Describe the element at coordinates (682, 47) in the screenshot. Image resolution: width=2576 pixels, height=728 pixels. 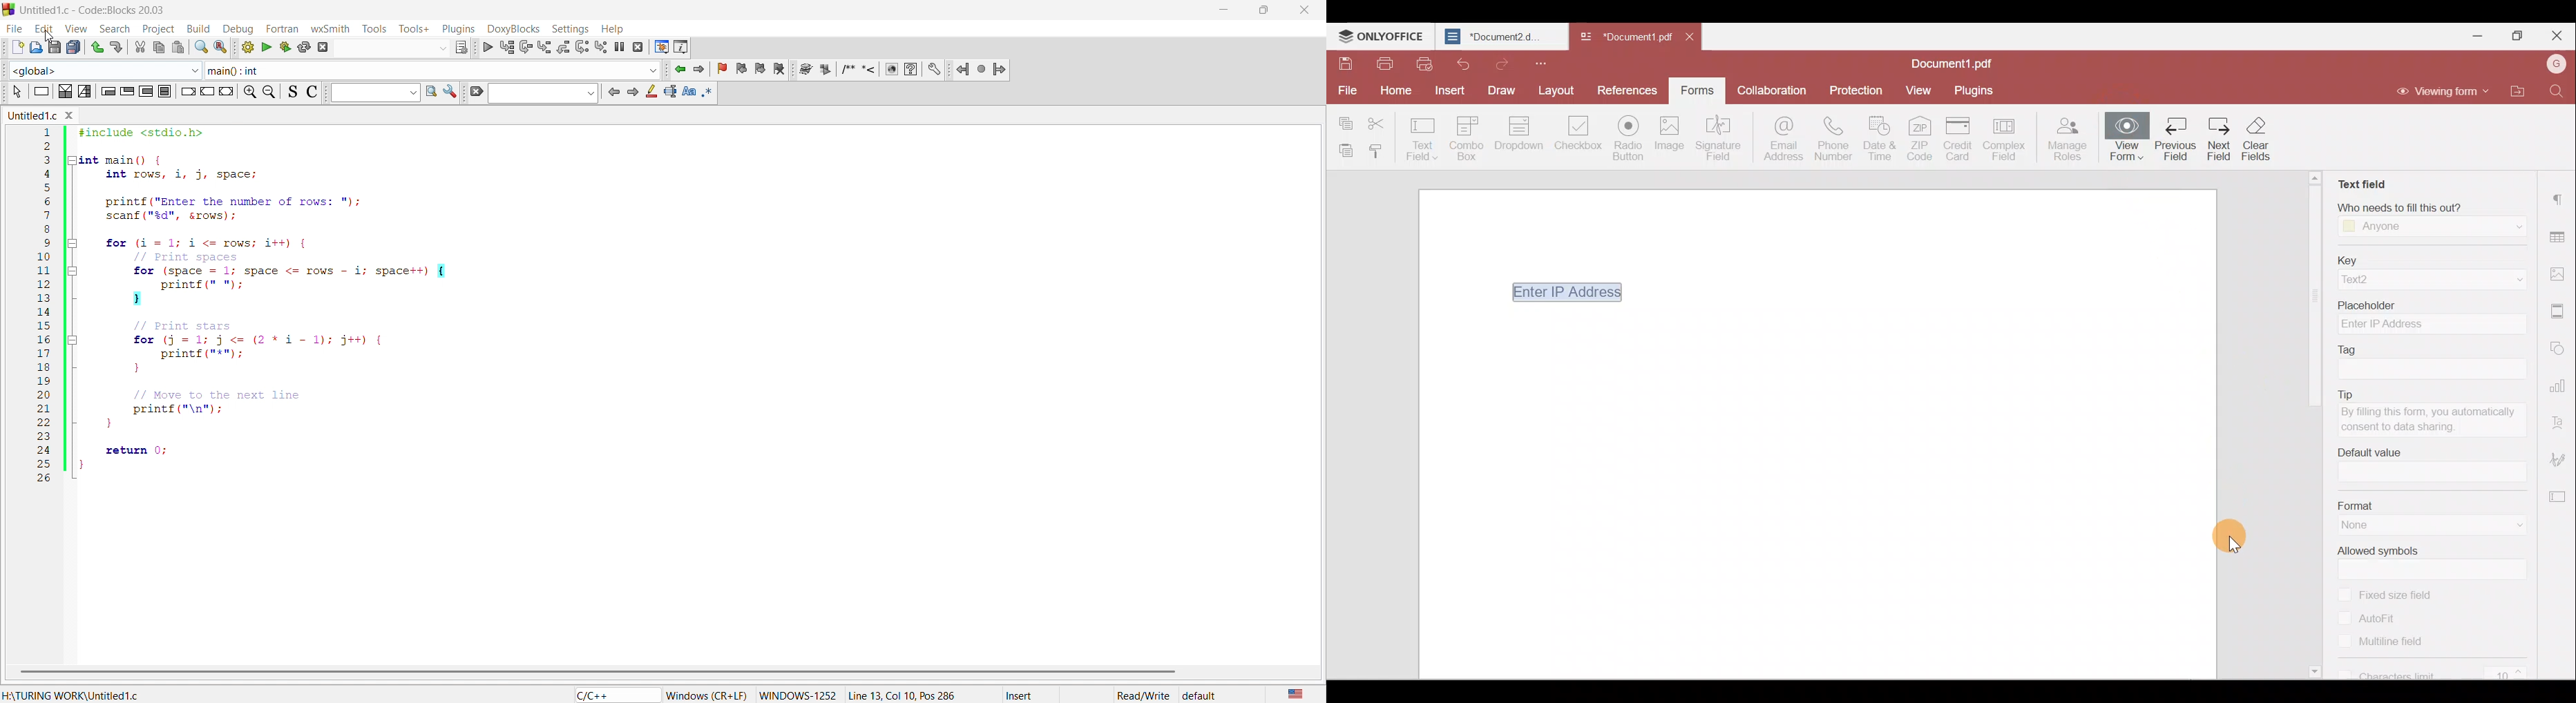
I see `info` at that location.